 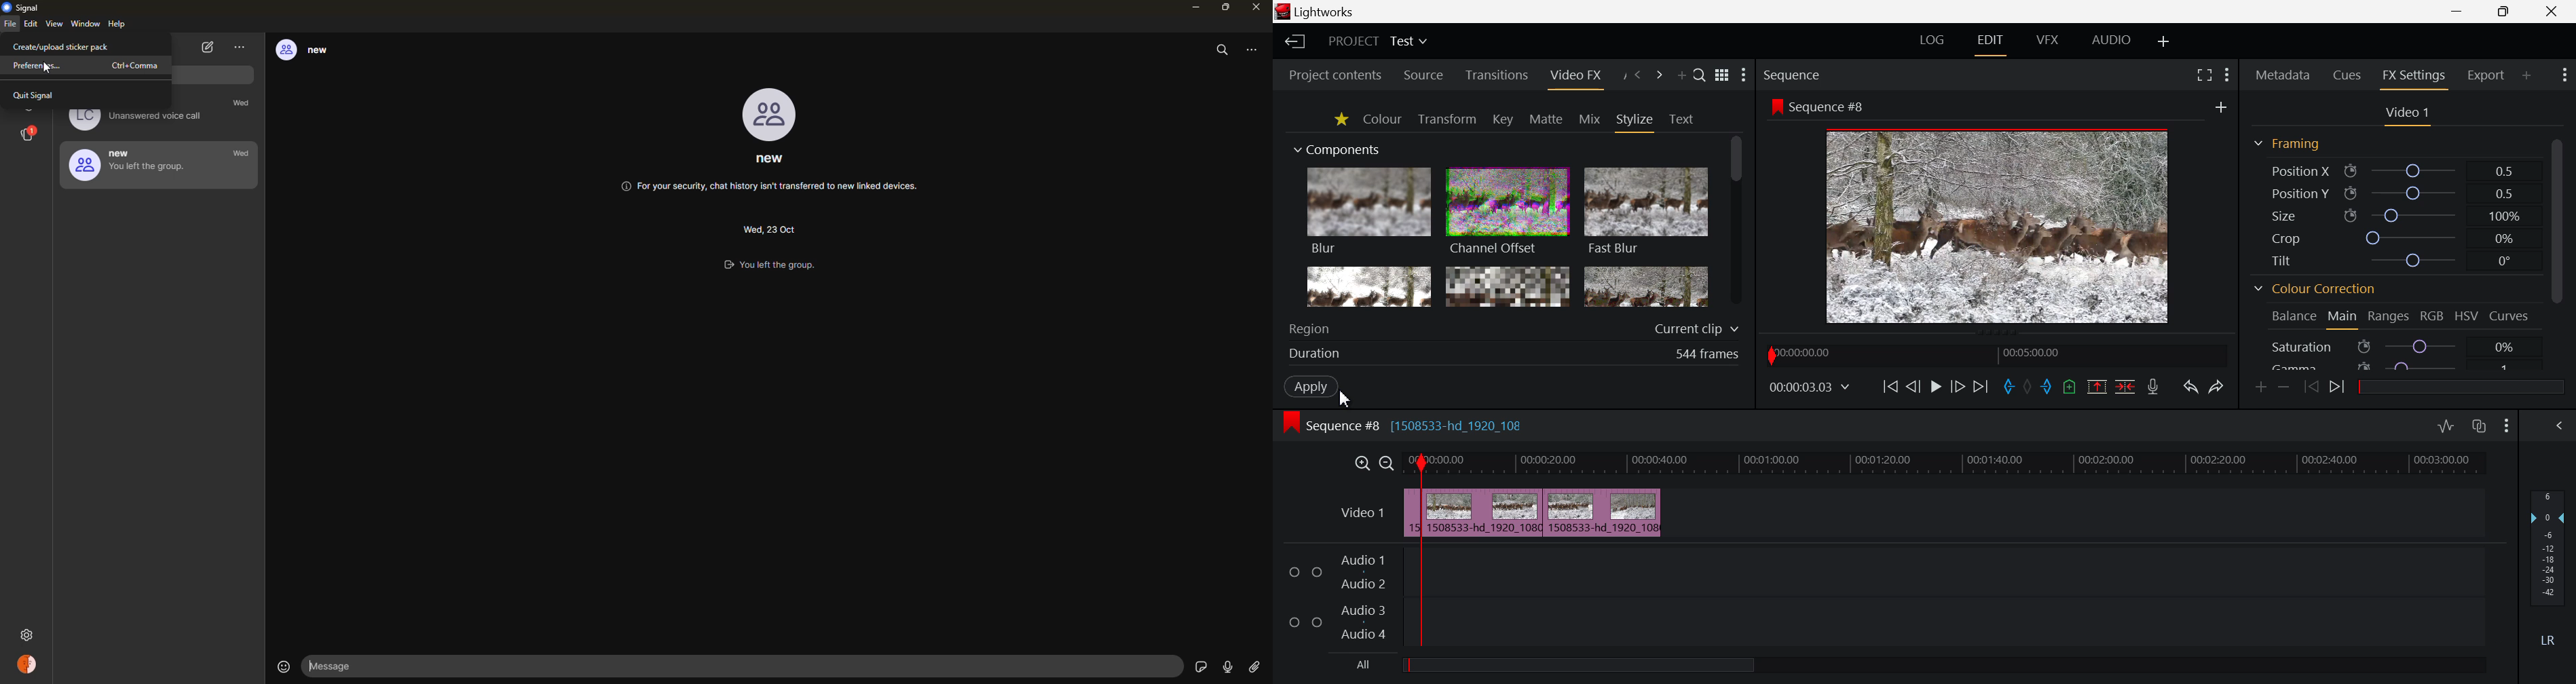 What do you see at coordinates (2557, 250) in the screenshot?
I see `Scroll Bar` at bounding box center [2557, 250].